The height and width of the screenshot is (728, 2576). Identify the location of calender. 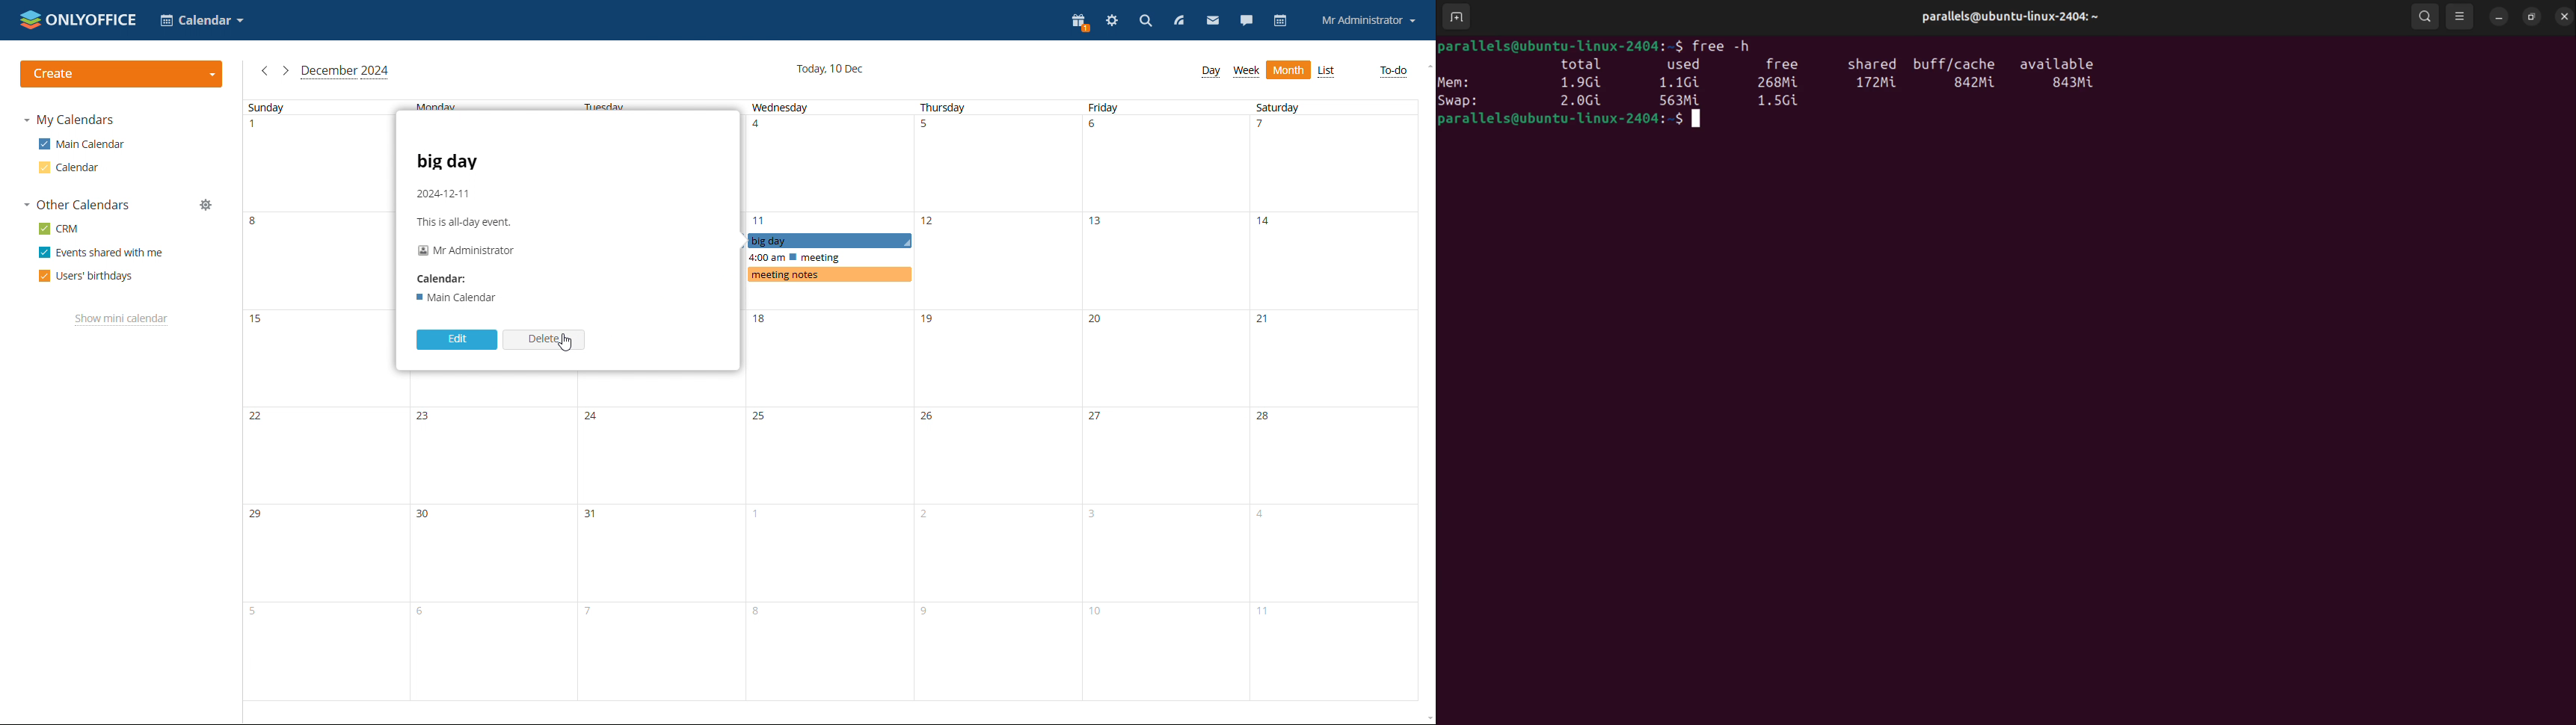
(464, 280).